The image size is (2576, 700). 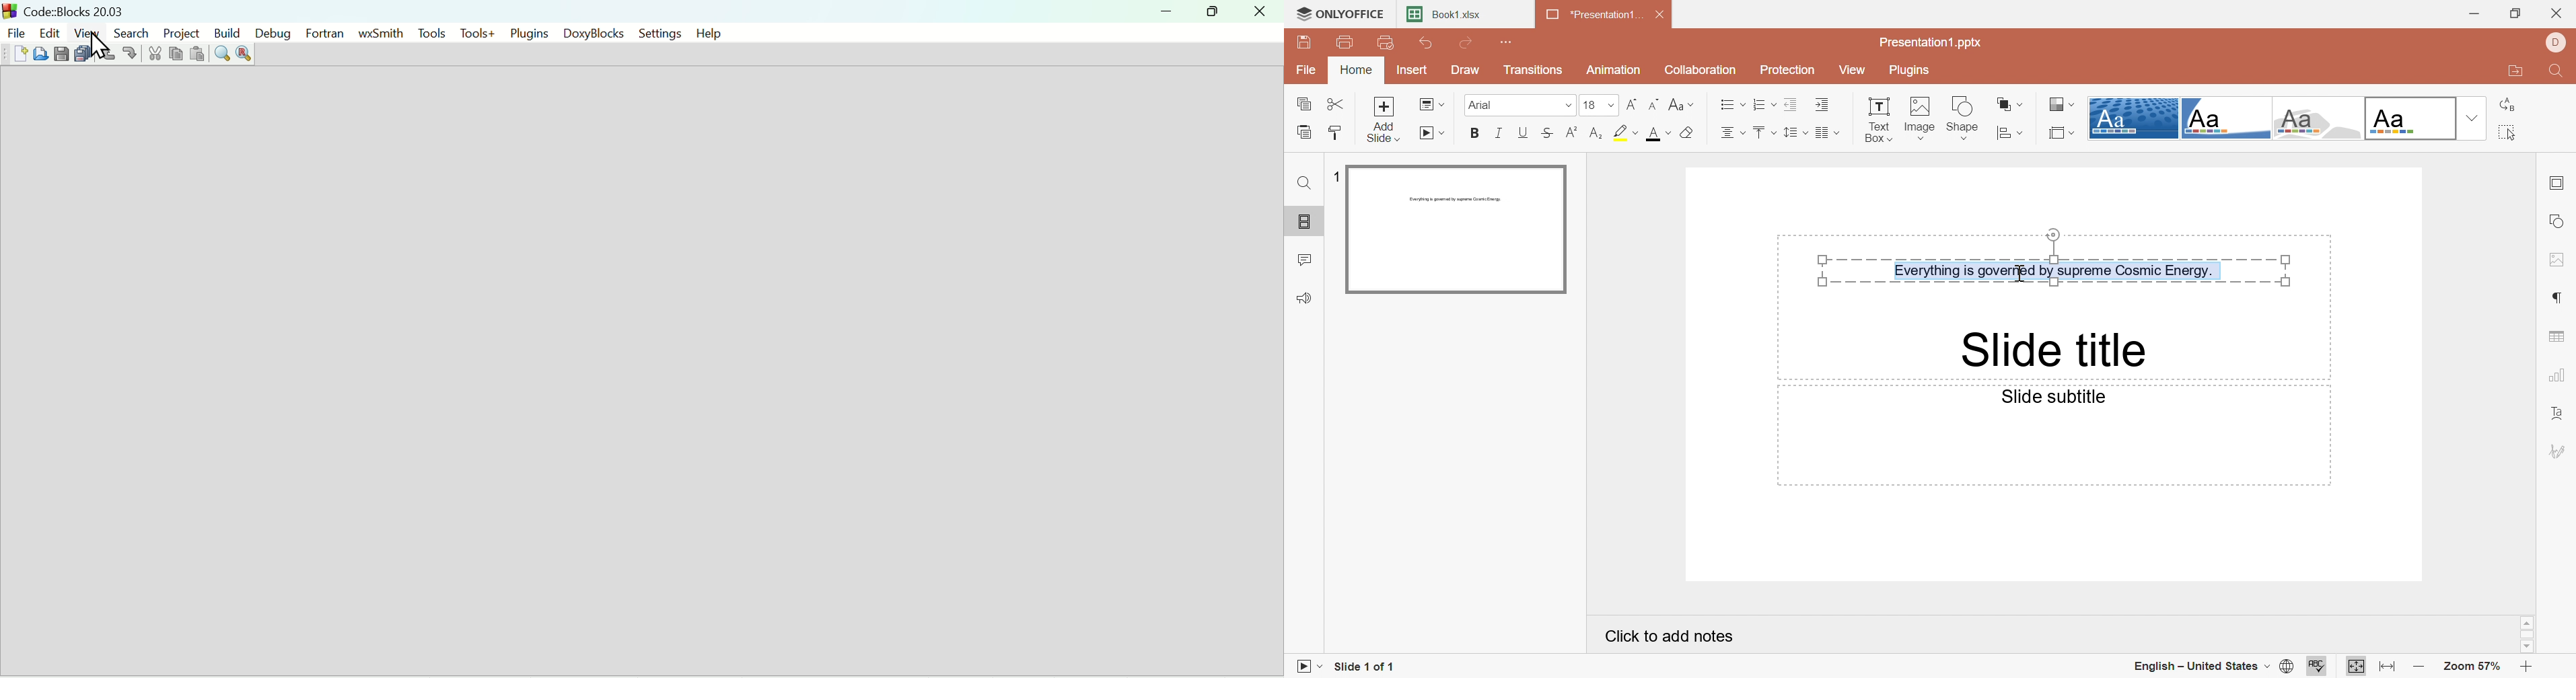 I want to click on Dotted, so click(x=2135, y=118).